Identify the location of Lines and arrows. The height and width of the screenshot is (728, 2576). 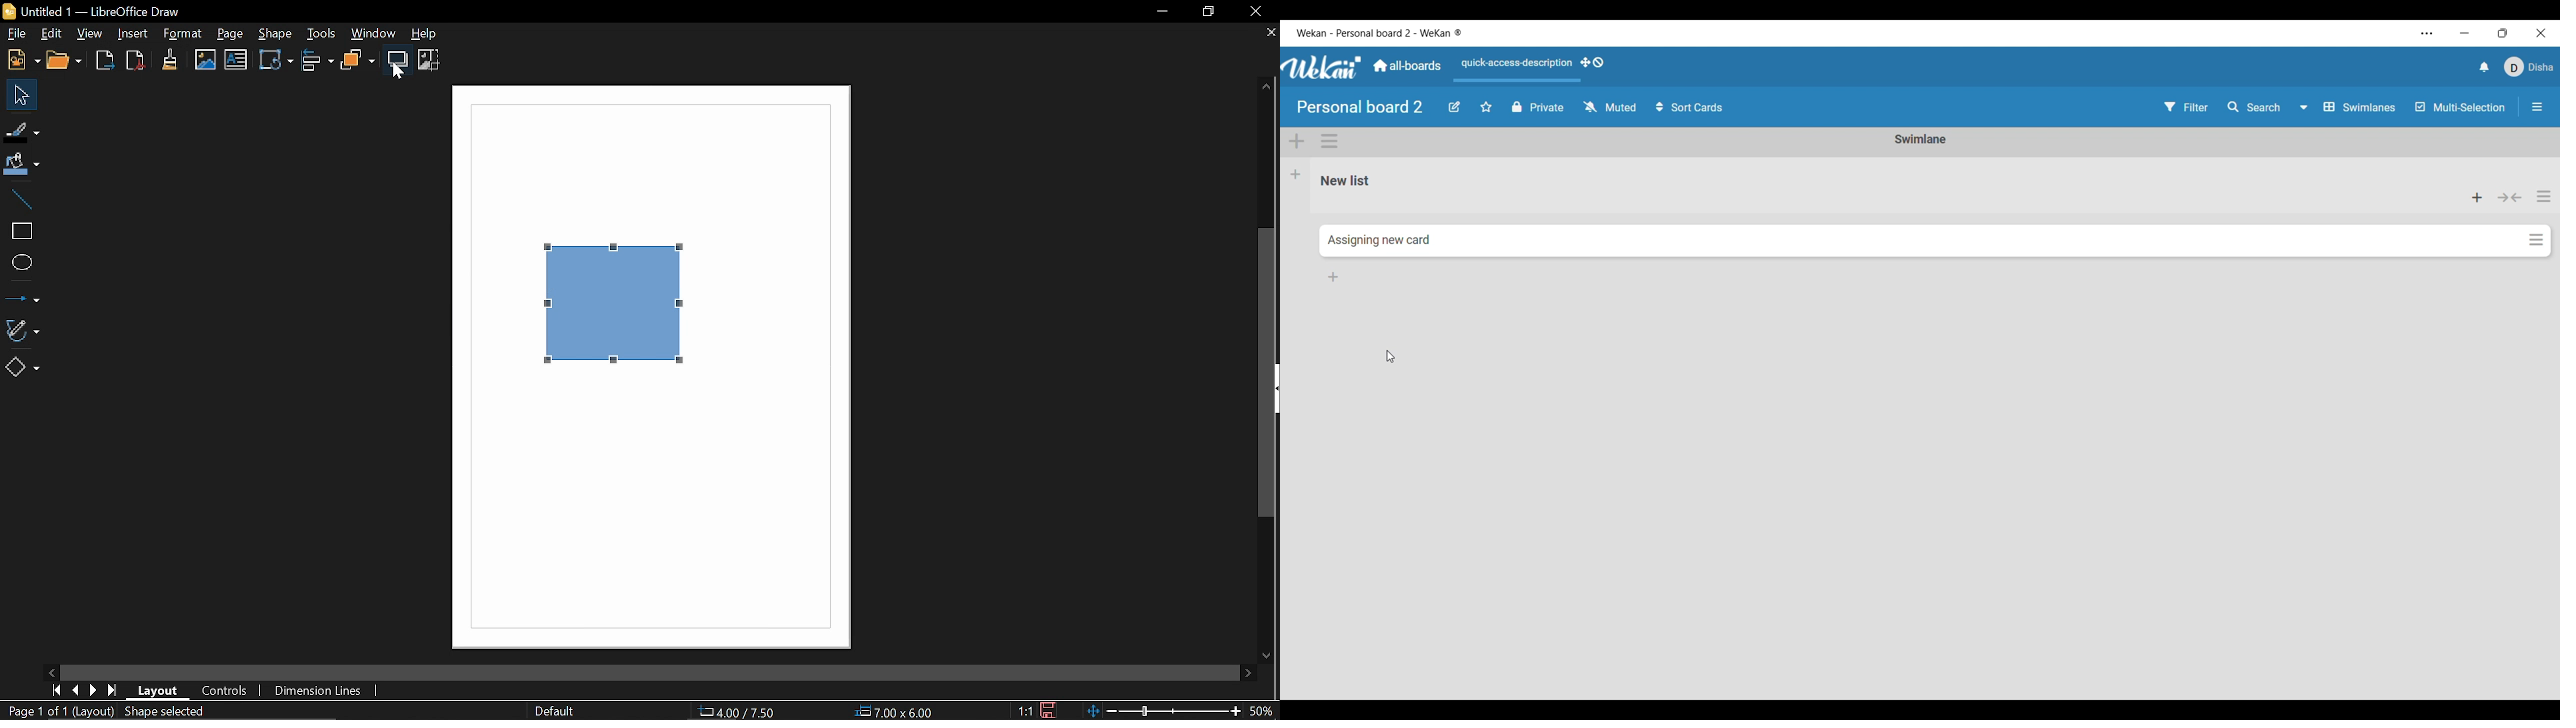
(24, 298).